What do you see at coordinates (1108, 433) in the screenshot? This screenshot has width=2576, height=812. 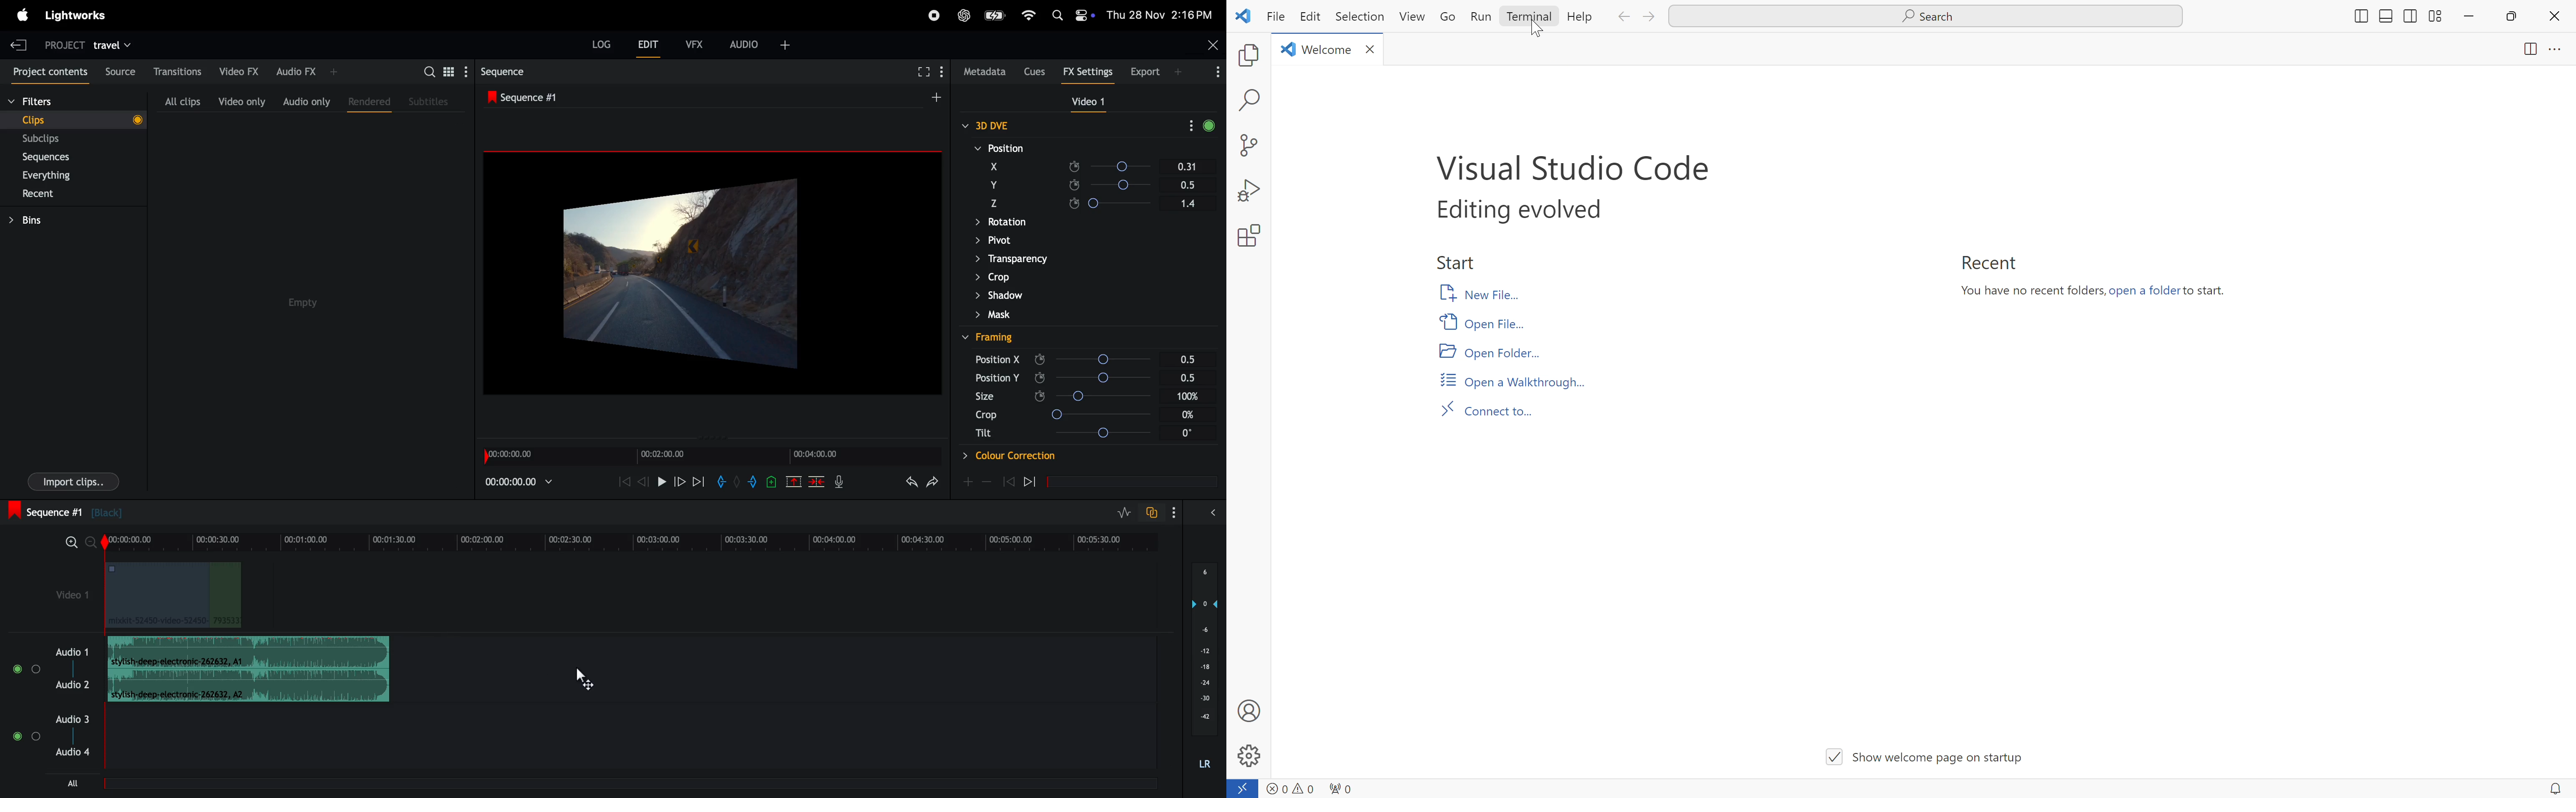 I see `` at bounding box center [1108, 433].